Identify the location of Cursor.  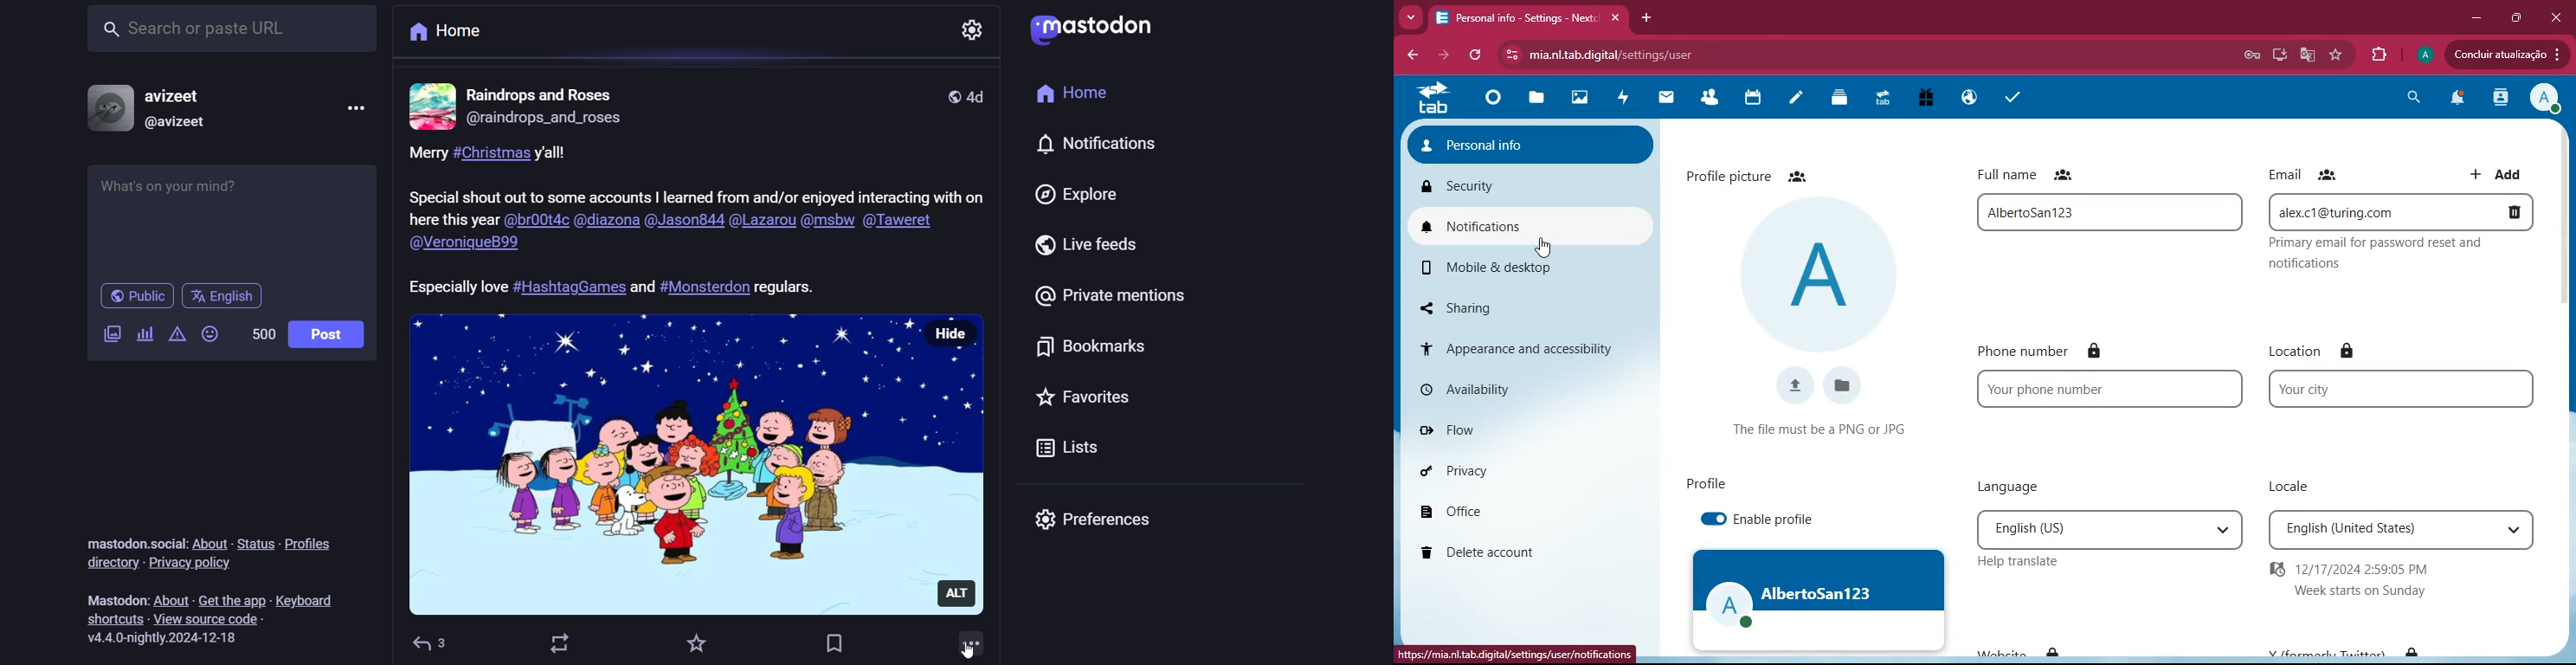
(1548, 249).